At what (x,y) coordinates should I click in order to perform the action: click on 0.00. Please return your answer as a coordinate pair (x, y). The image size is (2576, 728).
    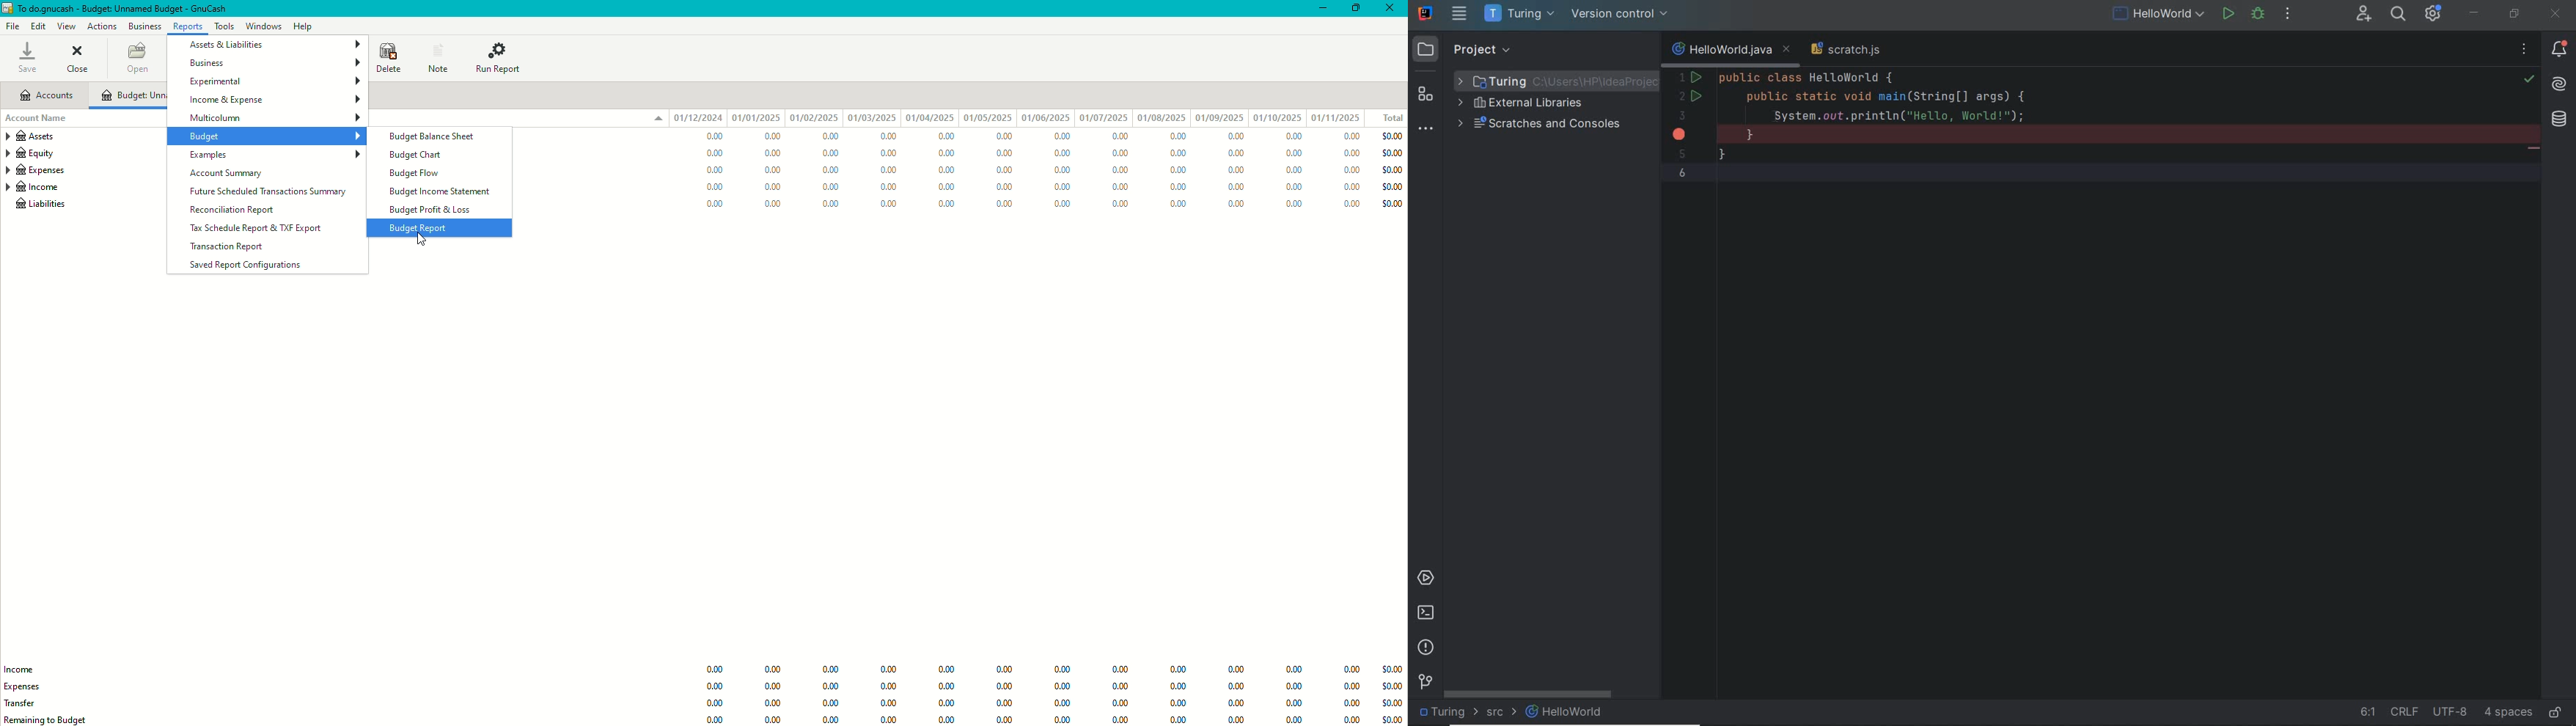
    Looking at the image, I should click on (1063, 687).